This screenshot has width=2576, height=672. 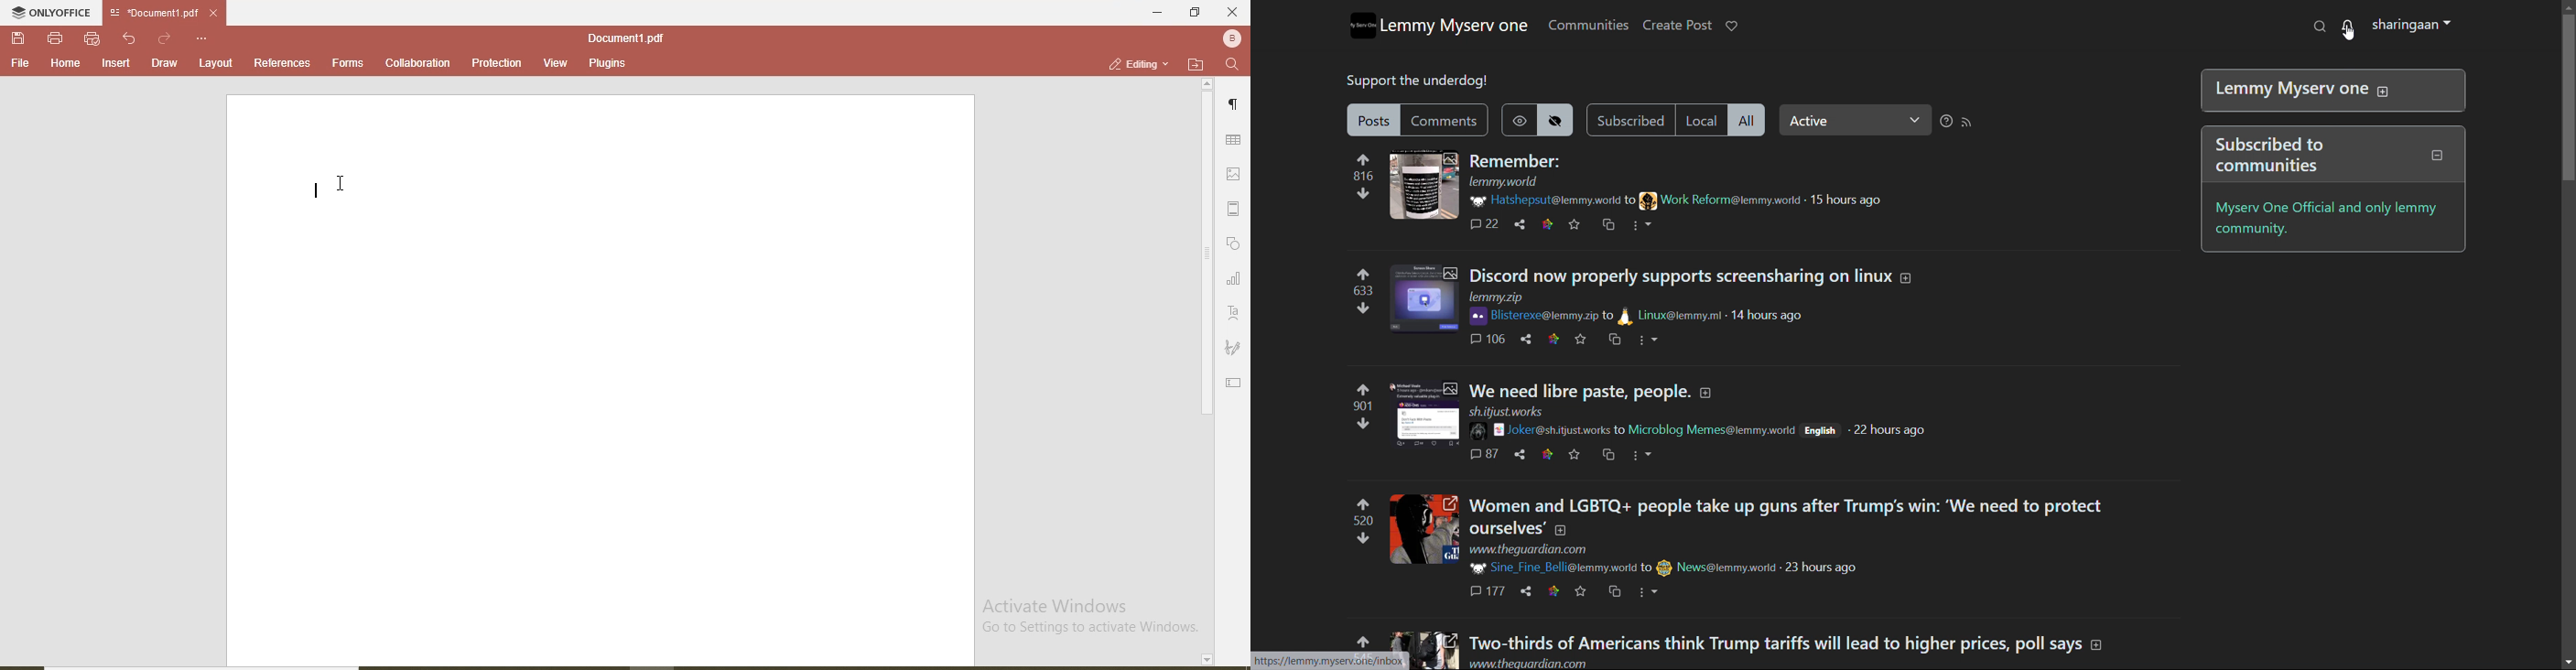 I want to click on cross post, so click(x=1608, y=224).